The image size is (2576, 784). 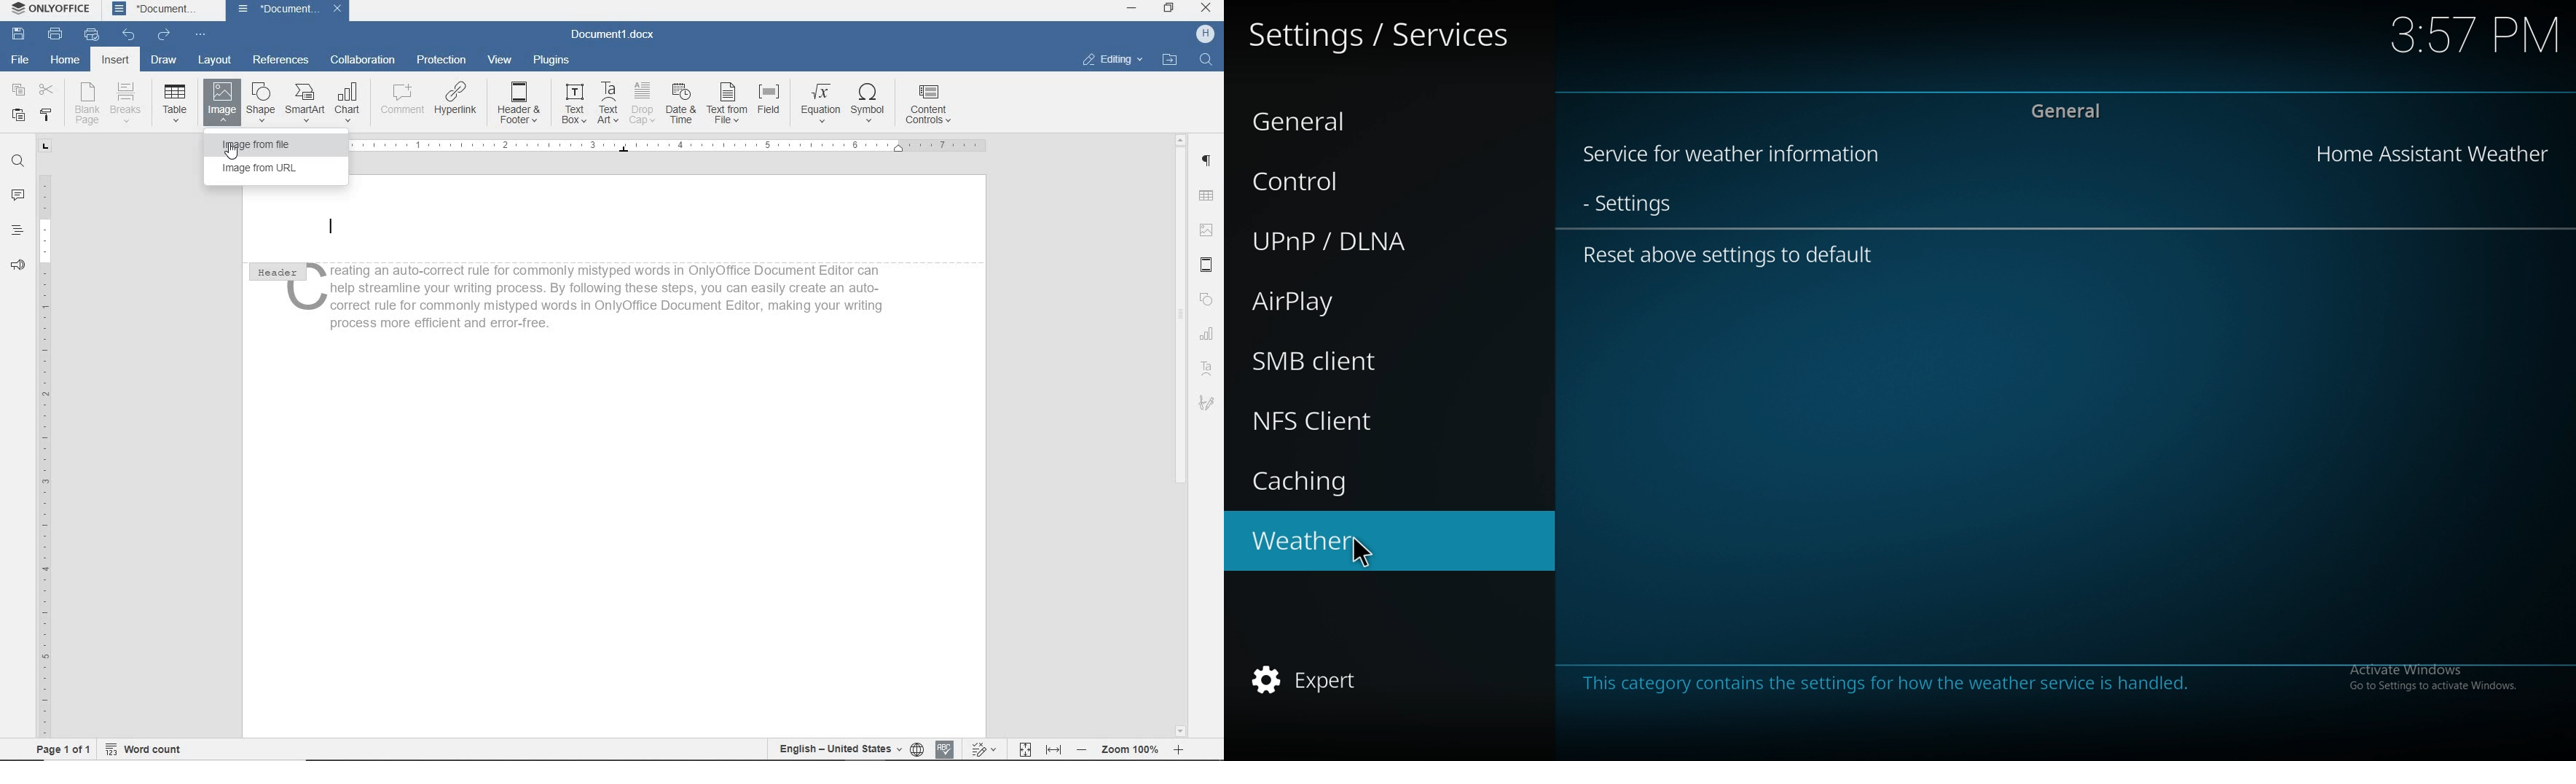 I want to click on SHAPE, so click(x=264, y=103).